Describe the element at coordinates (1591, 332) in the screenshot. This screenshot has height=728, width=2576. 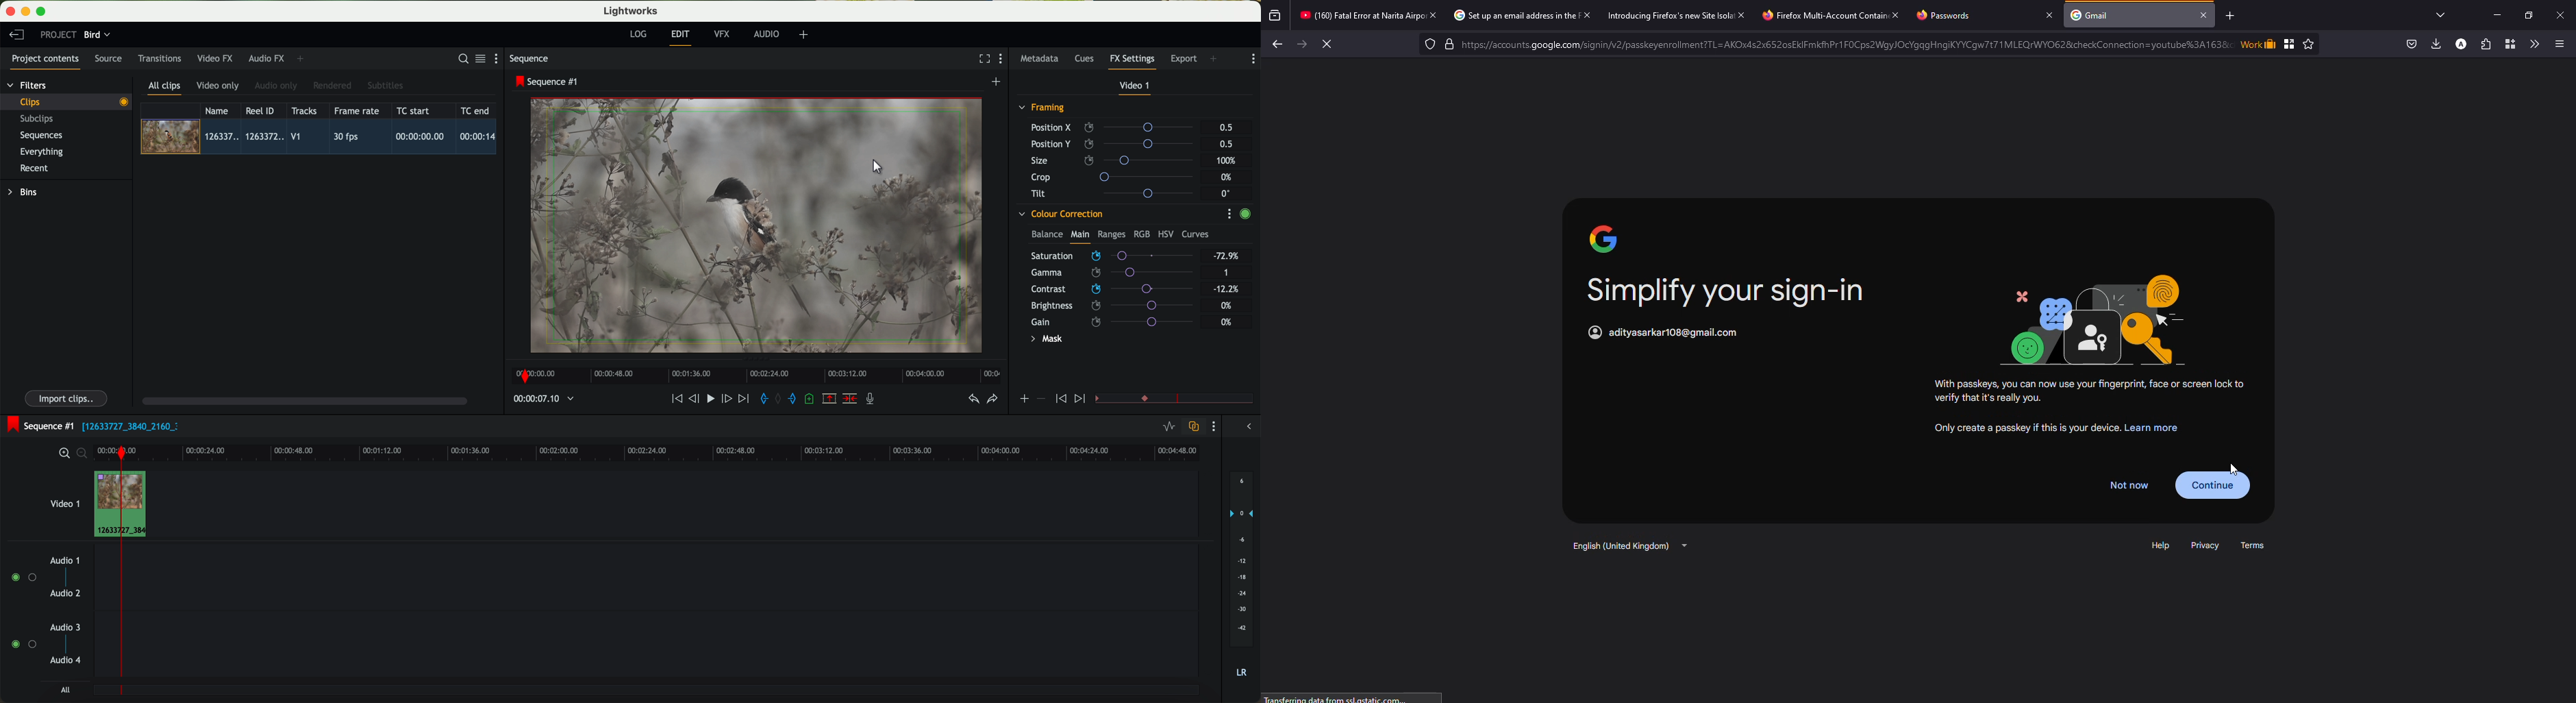
I see `icon` at that location.